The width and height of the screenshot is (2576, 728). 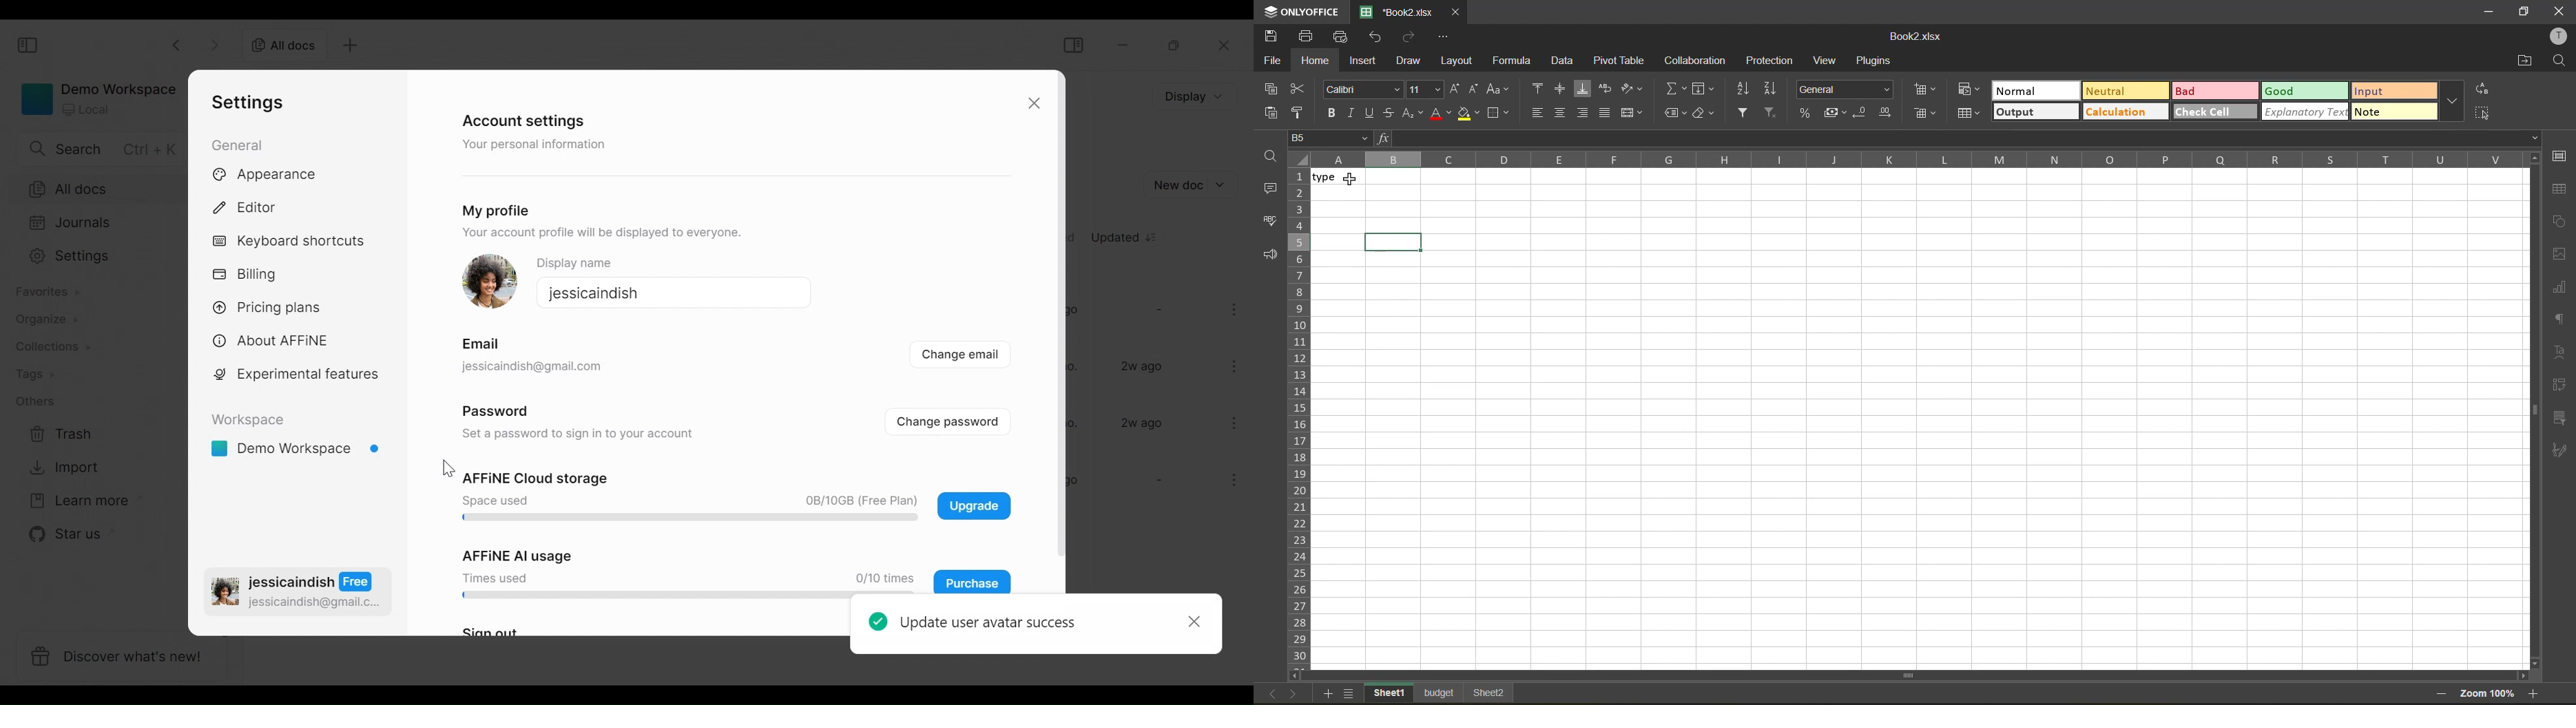 What do you see at coordinates (509, 554) in the screenshot?
I see `AFFINE Al usage` at bounding box center [509, 554].